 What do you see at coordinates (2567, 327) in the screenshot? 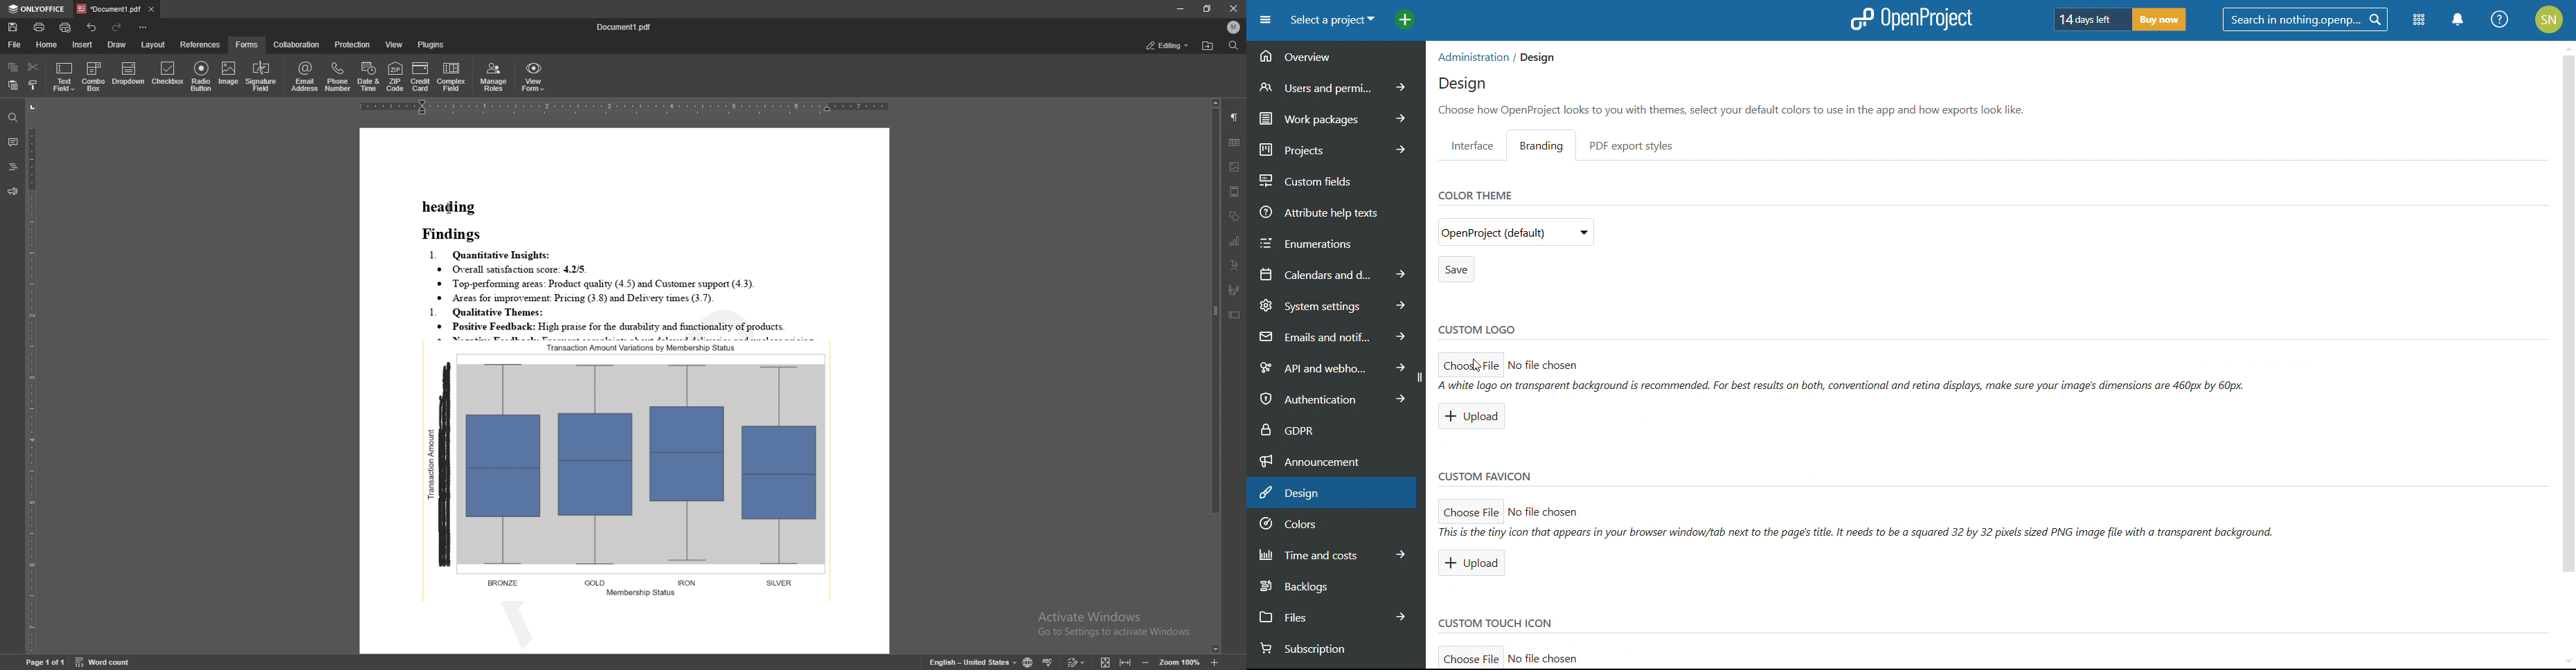
I see `vertical scroll bar` at bounding box center [2567, 327].